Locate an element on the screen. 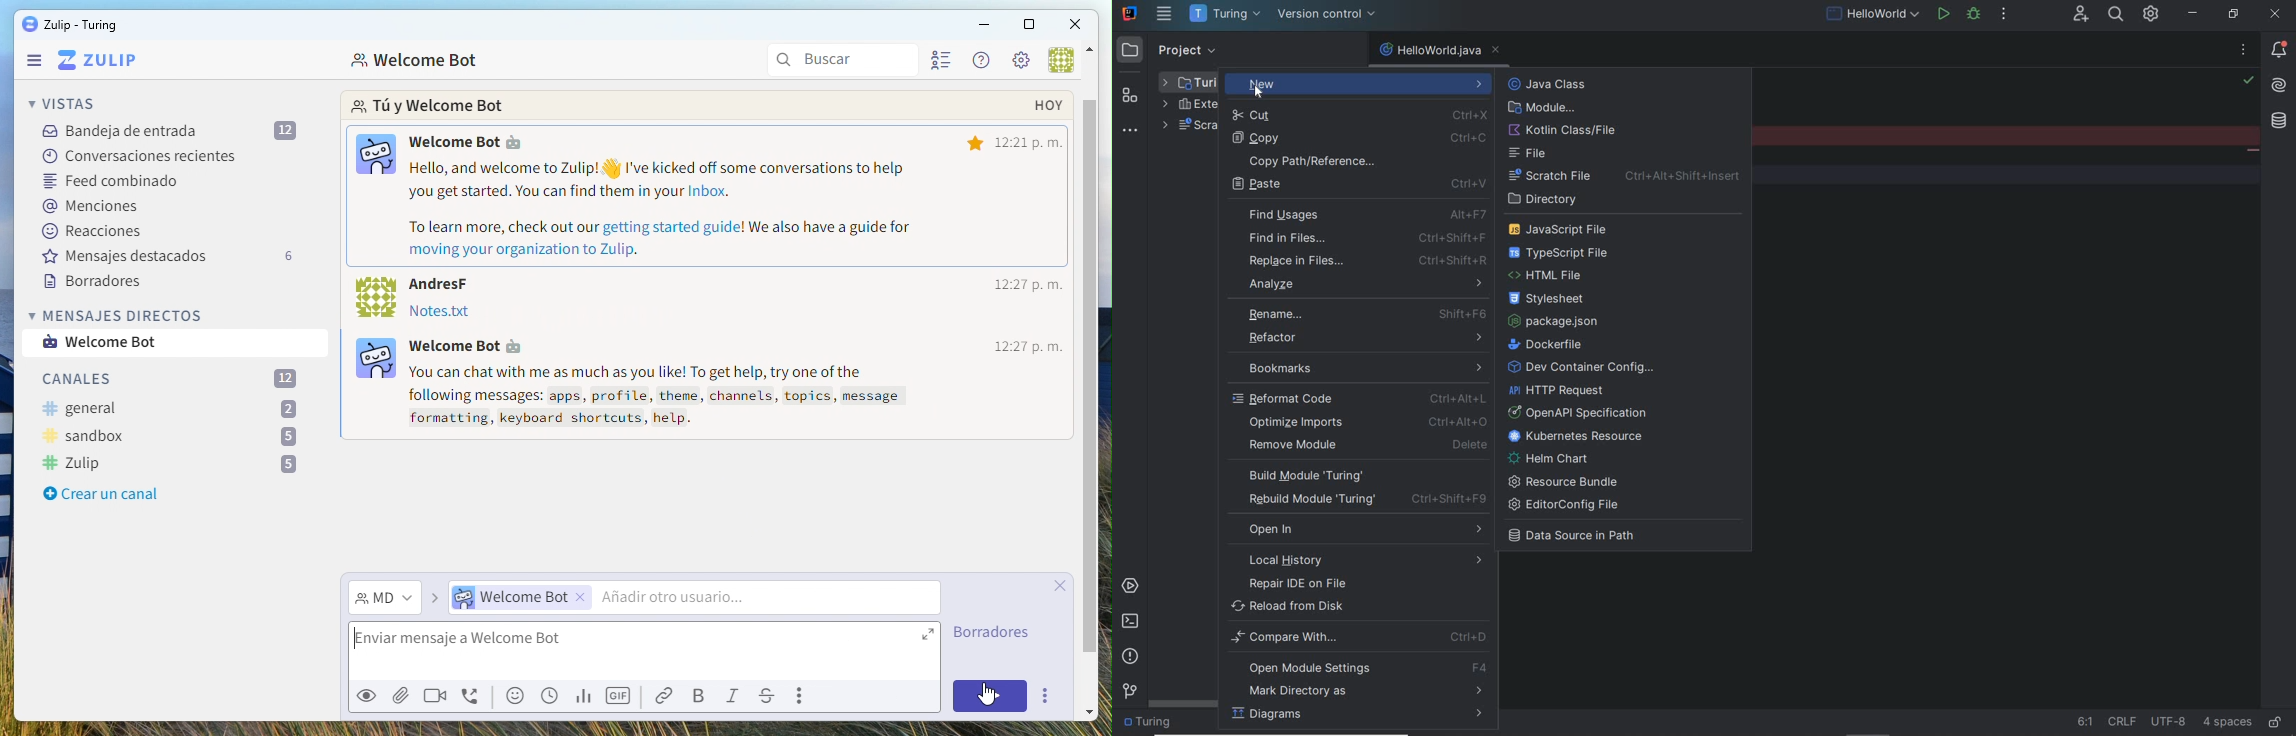 This screenshot has height=756, width=2296. Sandbox is located at coordinates (171, 437).